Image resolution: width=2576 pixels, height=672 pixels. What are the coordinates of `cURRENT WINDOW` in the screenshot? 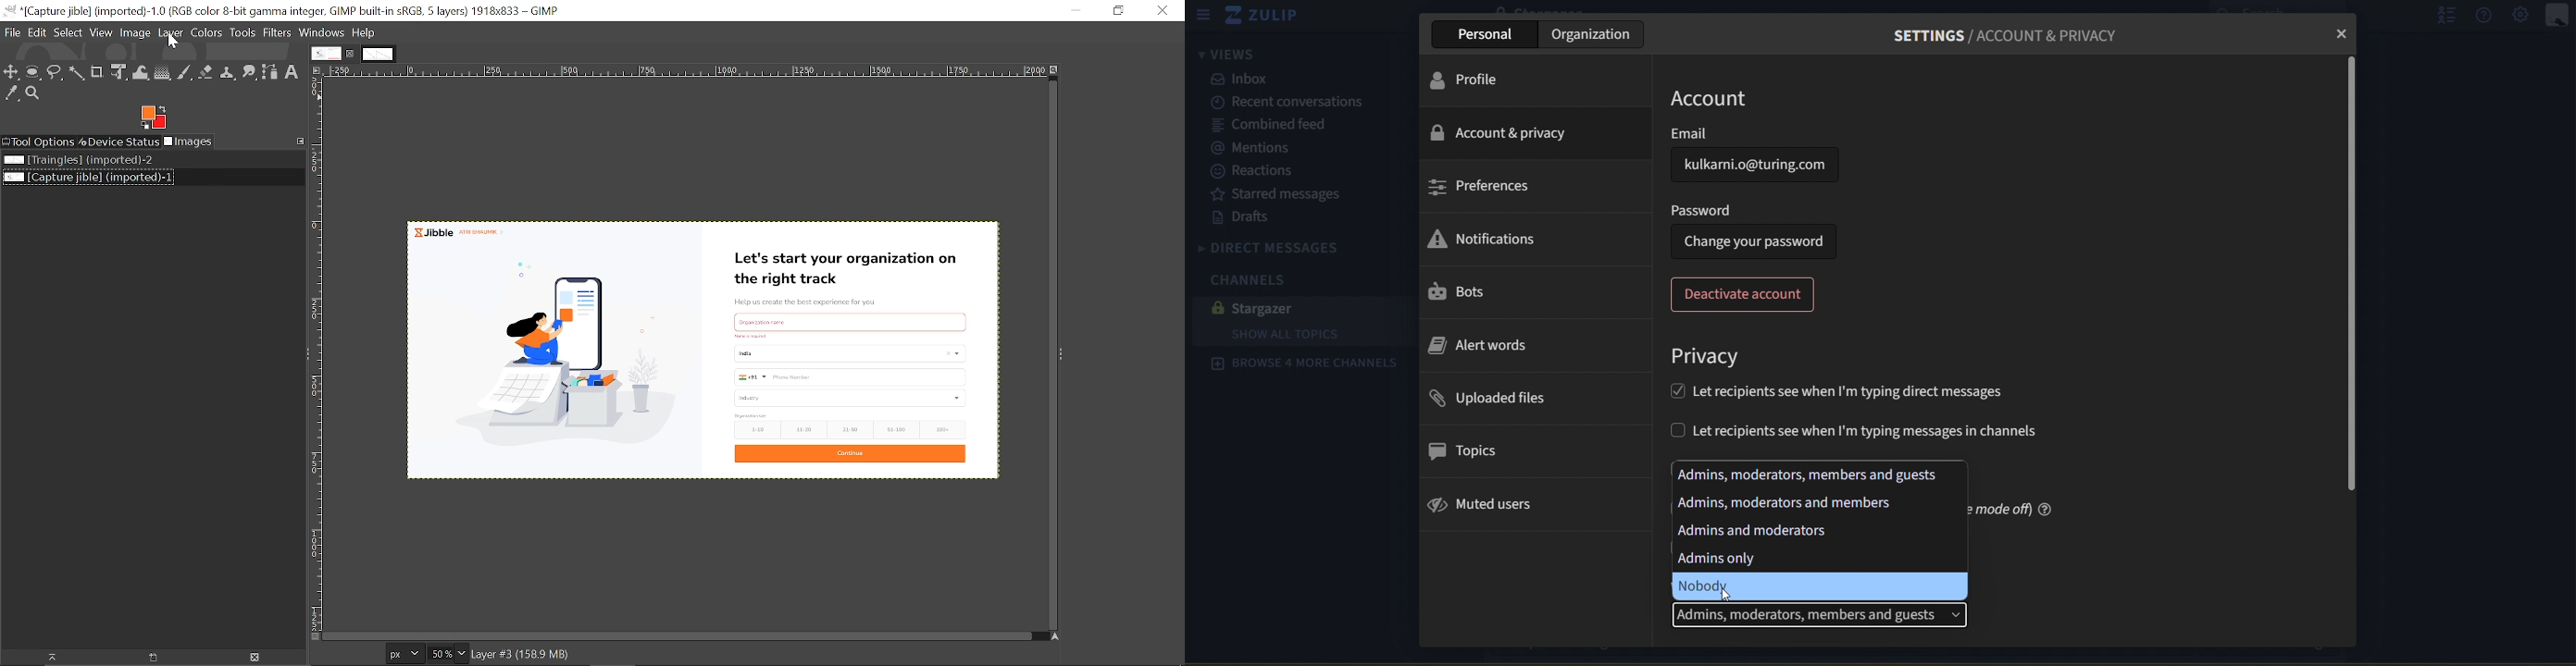 It's located at (281, 10).